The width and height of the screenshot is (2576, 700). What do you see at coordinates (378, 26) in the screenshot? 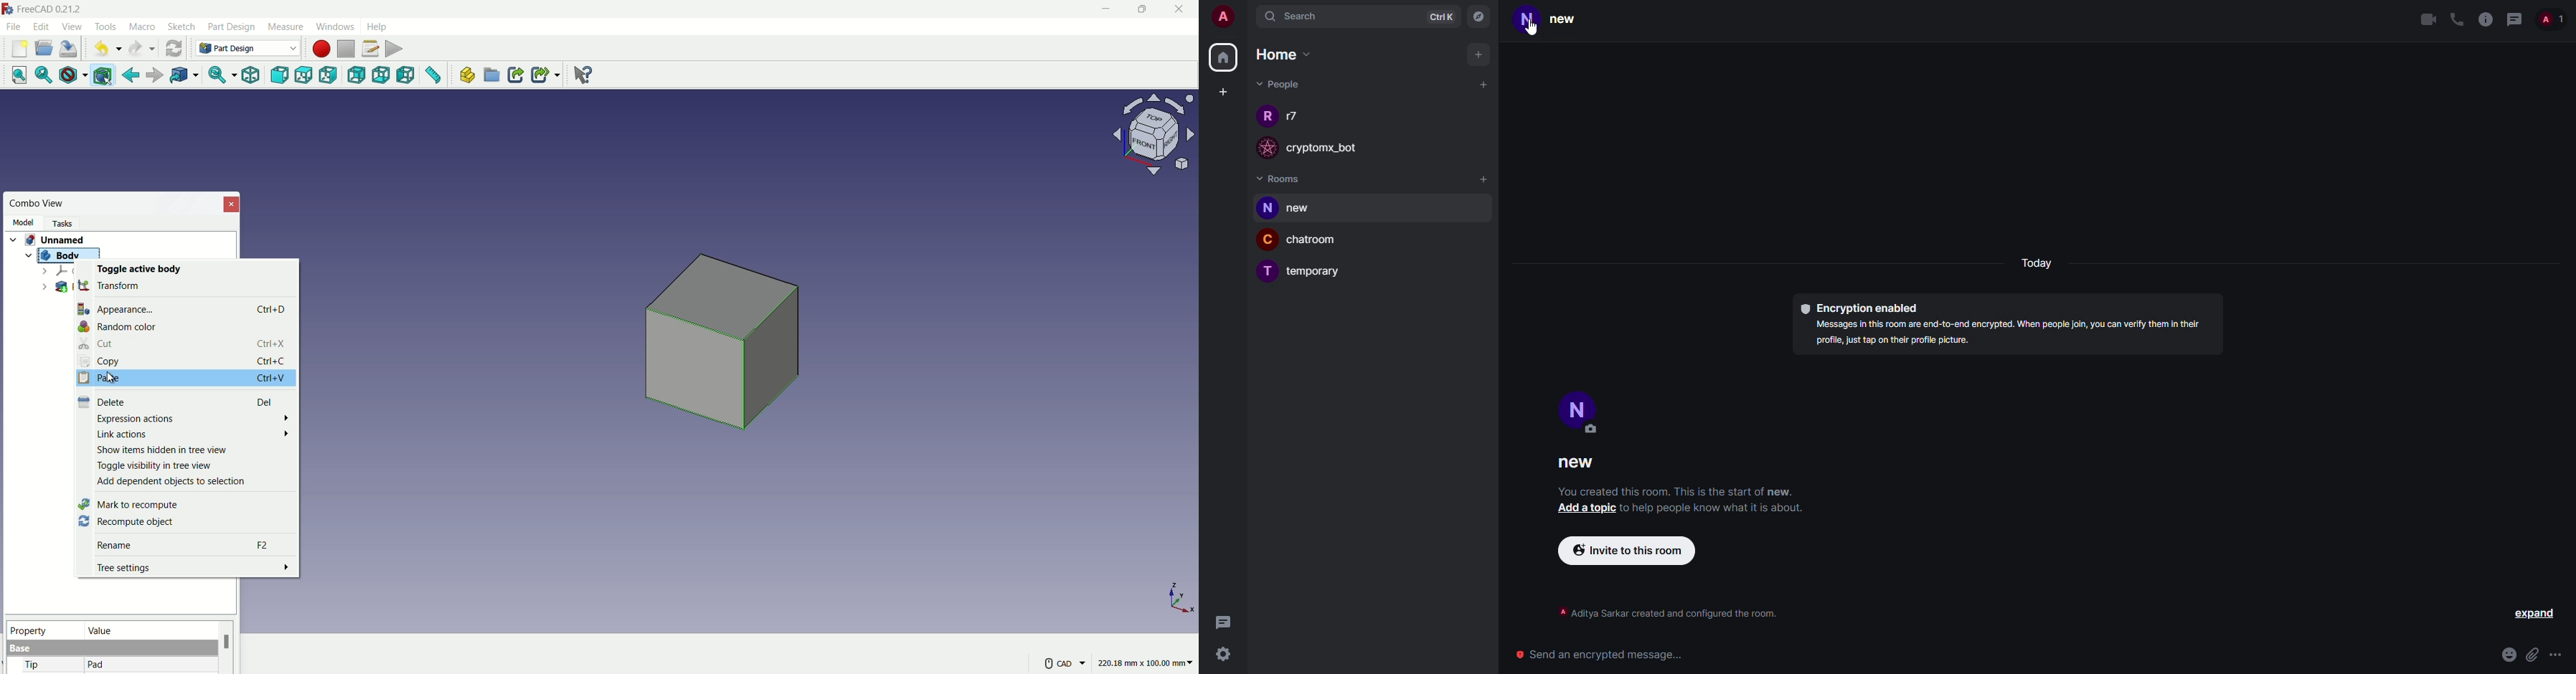
I see `help` at bounding box center [378, 26].